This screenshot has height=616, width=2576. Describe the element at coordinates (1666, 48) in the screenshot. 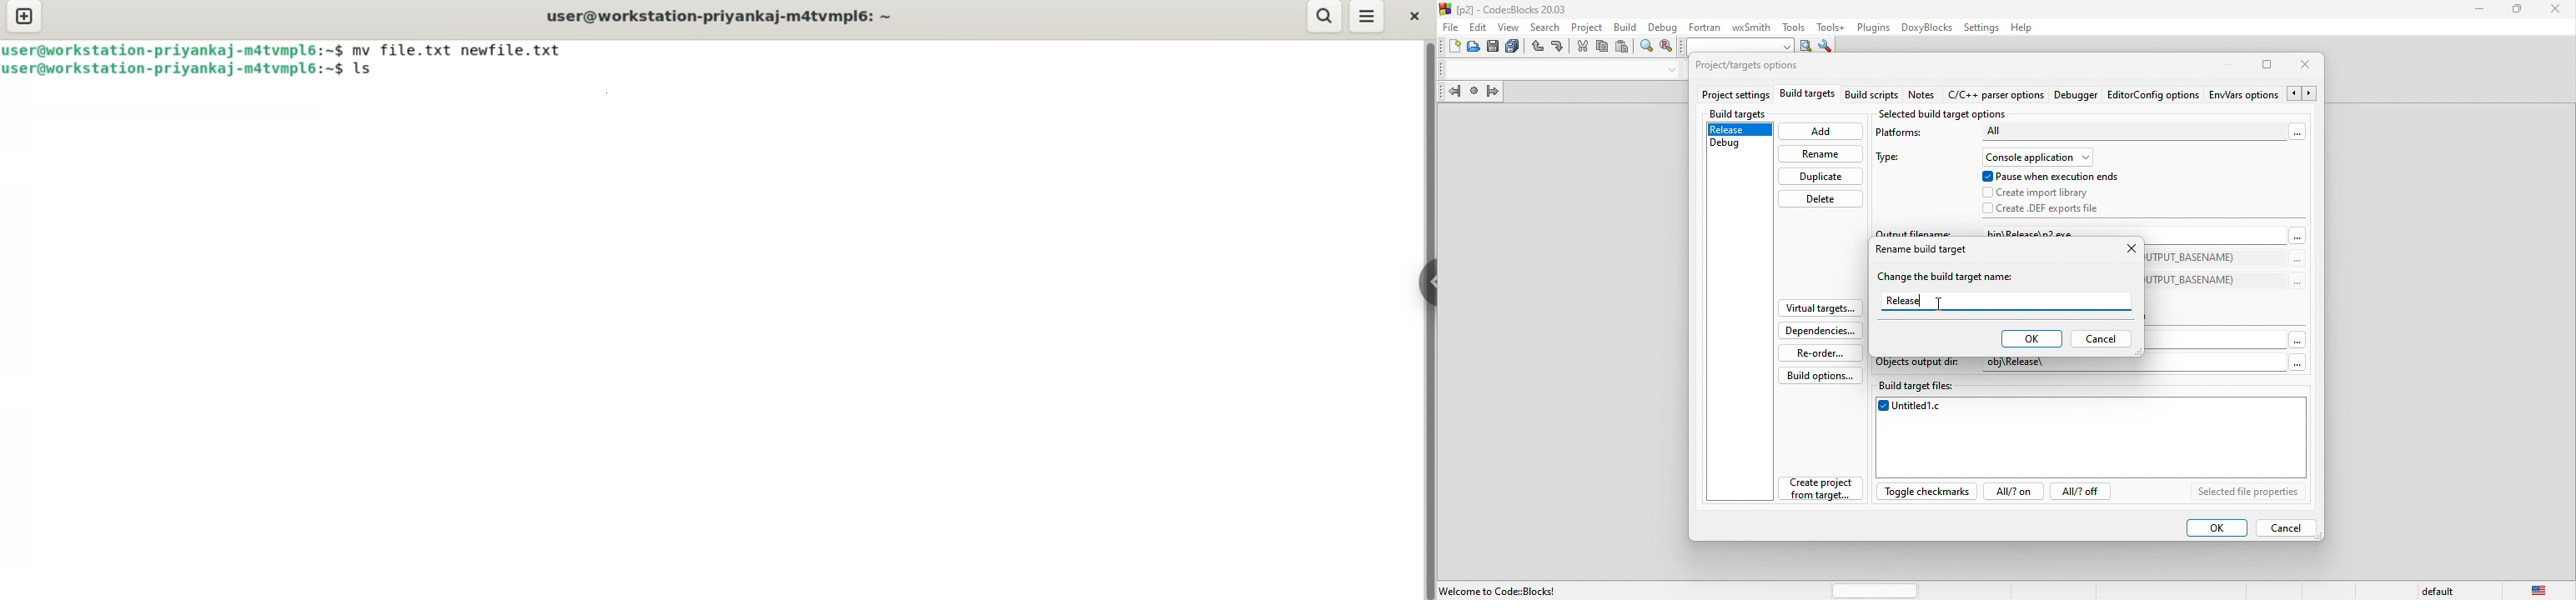

I see `replace` at that location.